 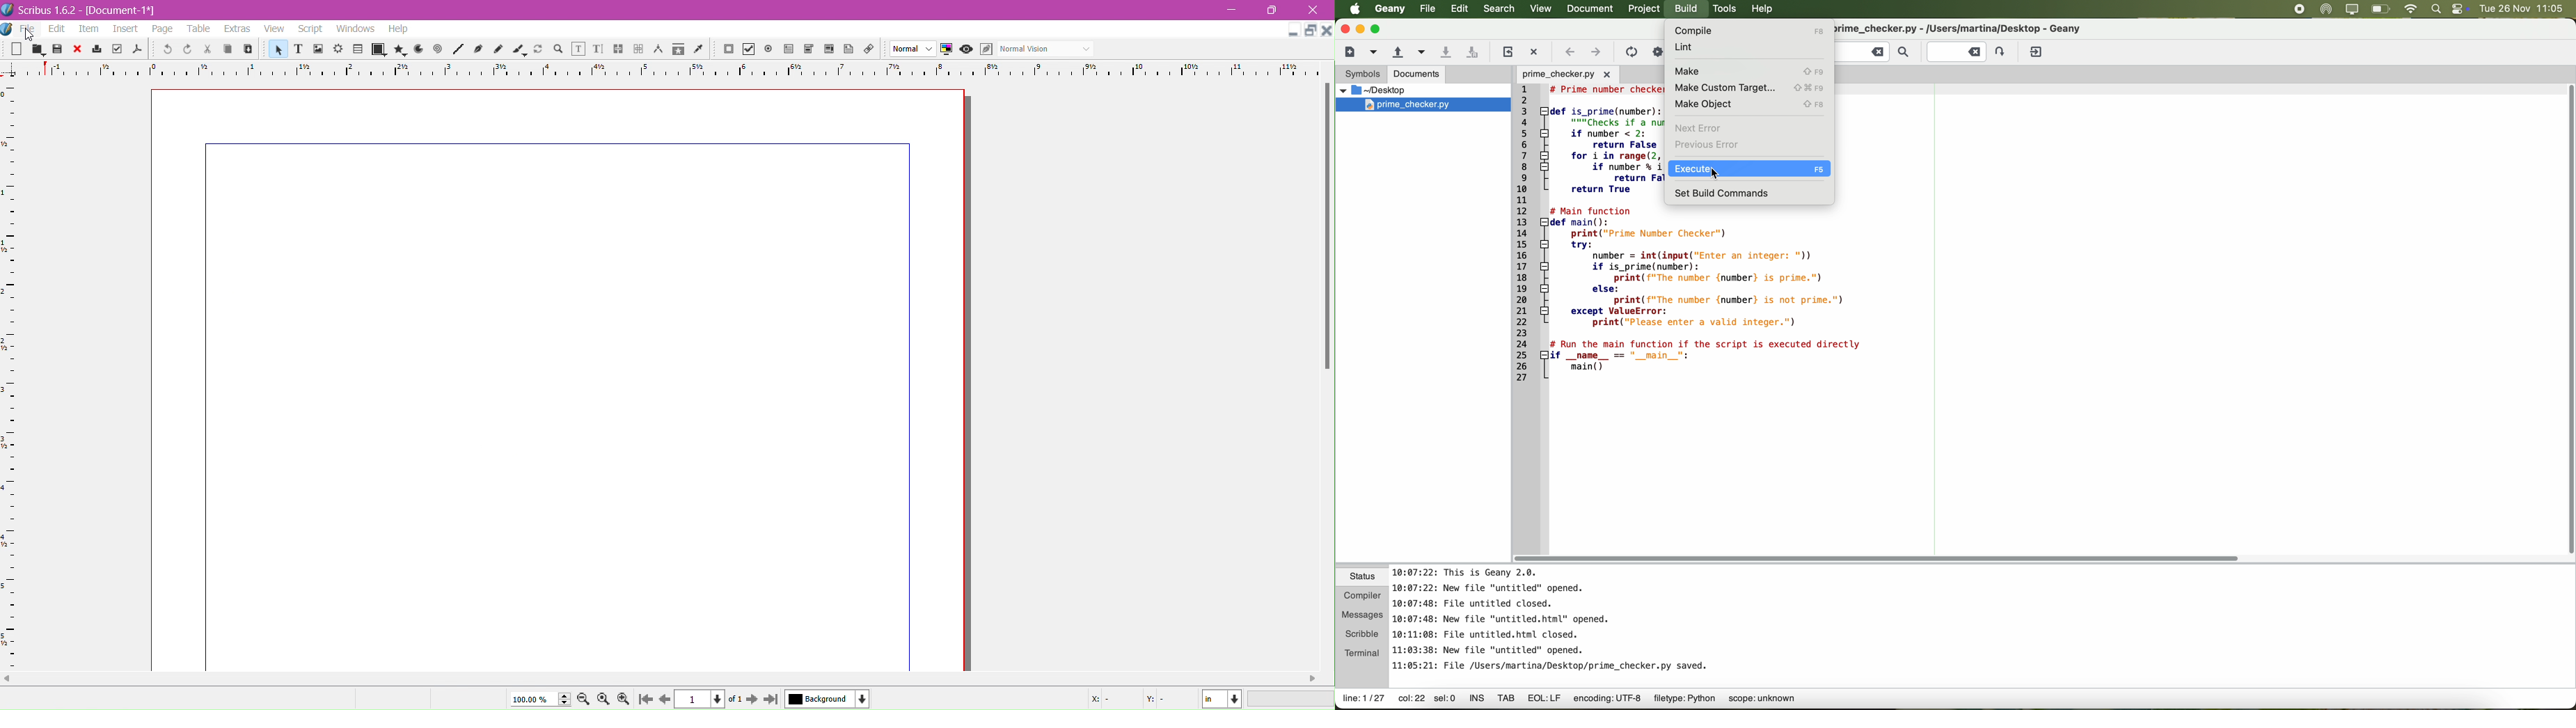 I want to click on document name, so click(x=123, y=11).